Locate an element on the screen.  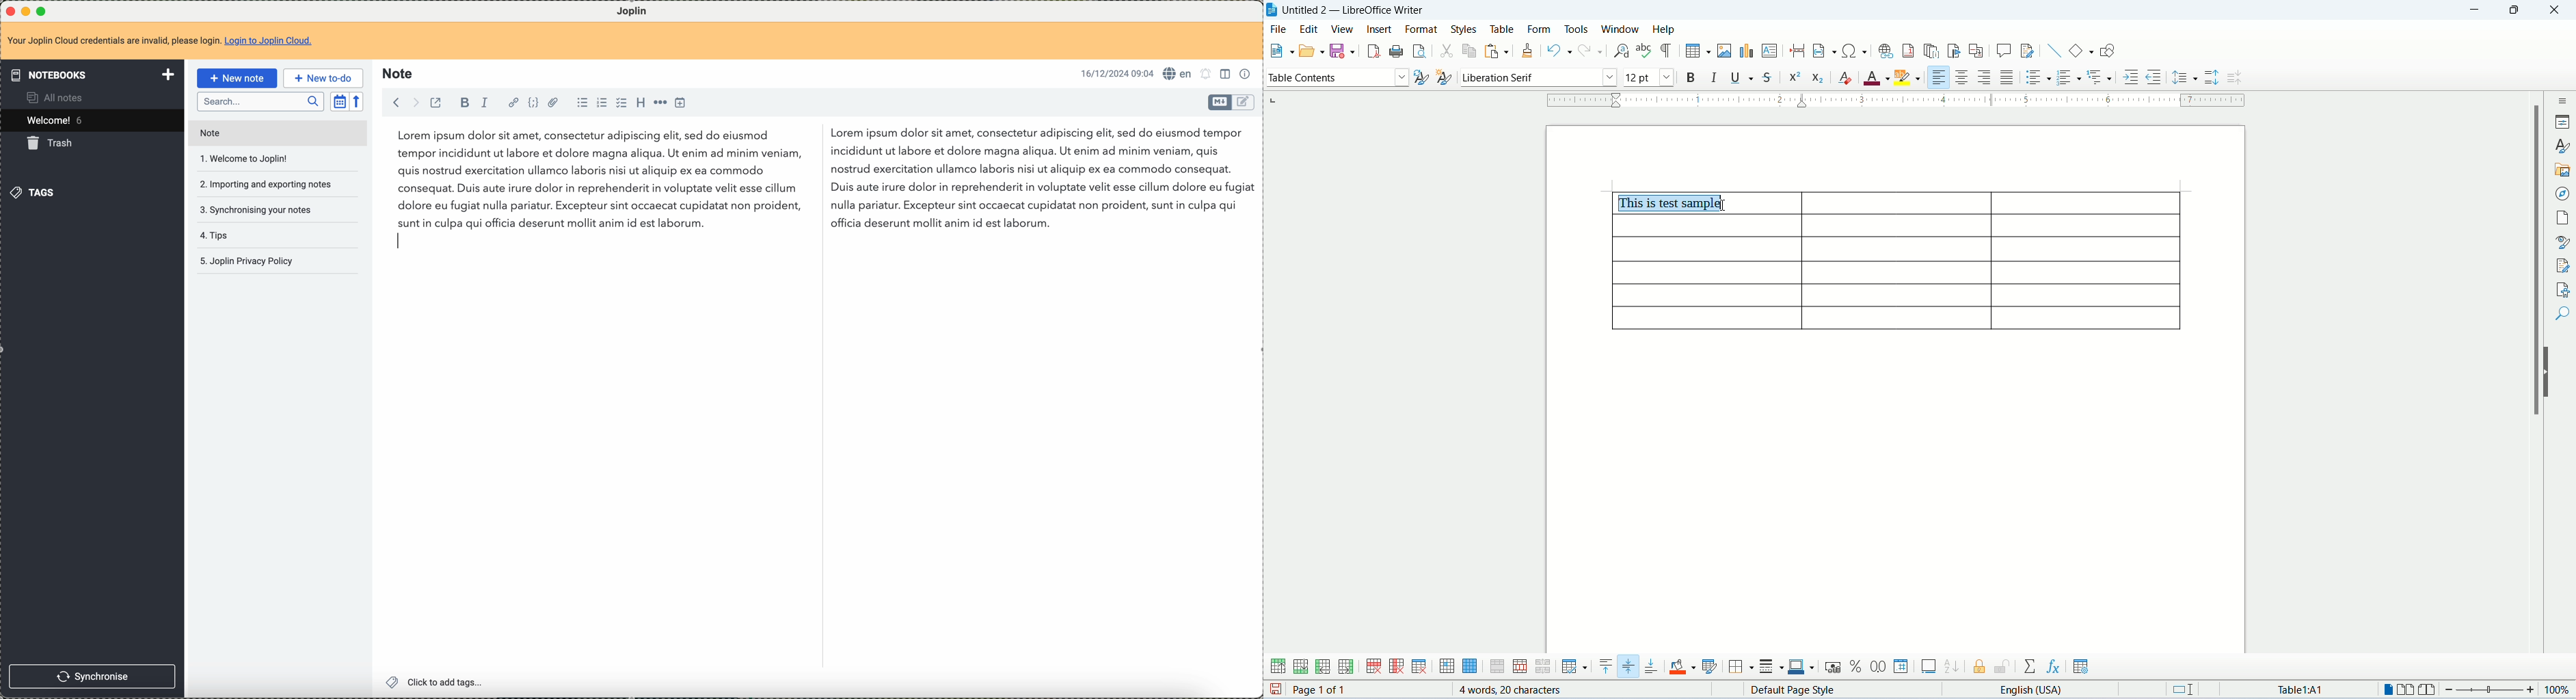
note properties is located at coordinates (1247, 75).